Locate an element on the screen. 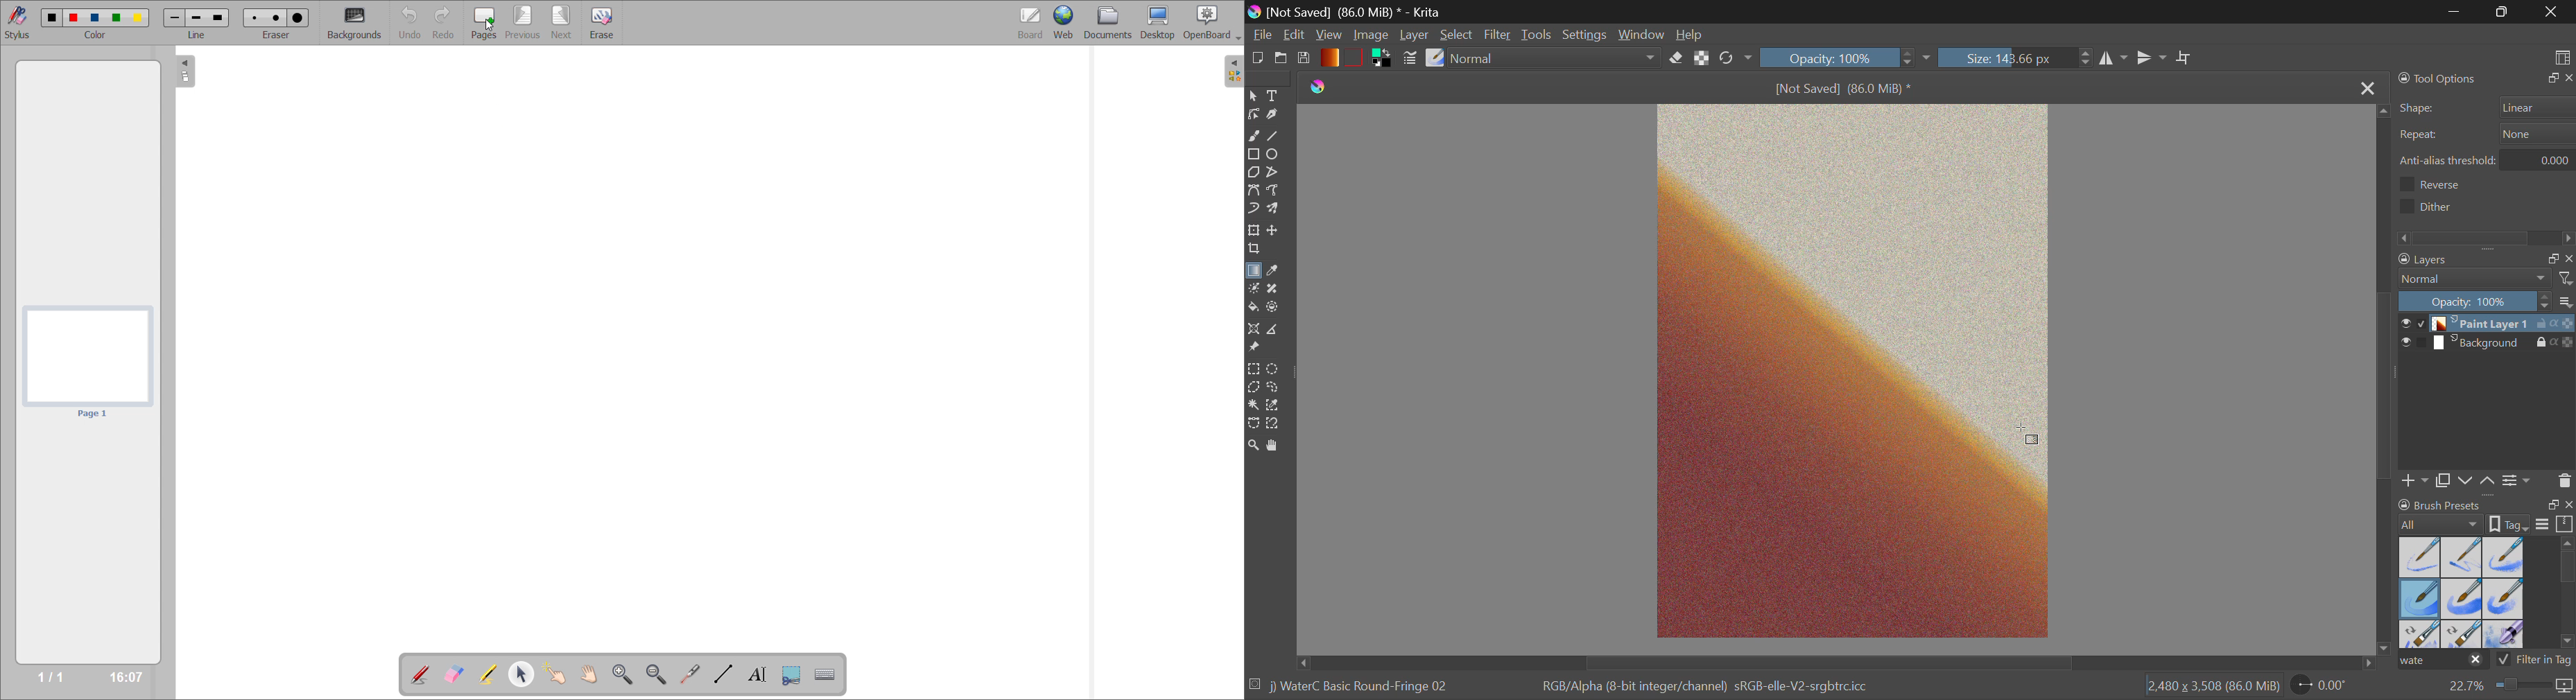  Repeat: is located at coordinates (2419, 136).